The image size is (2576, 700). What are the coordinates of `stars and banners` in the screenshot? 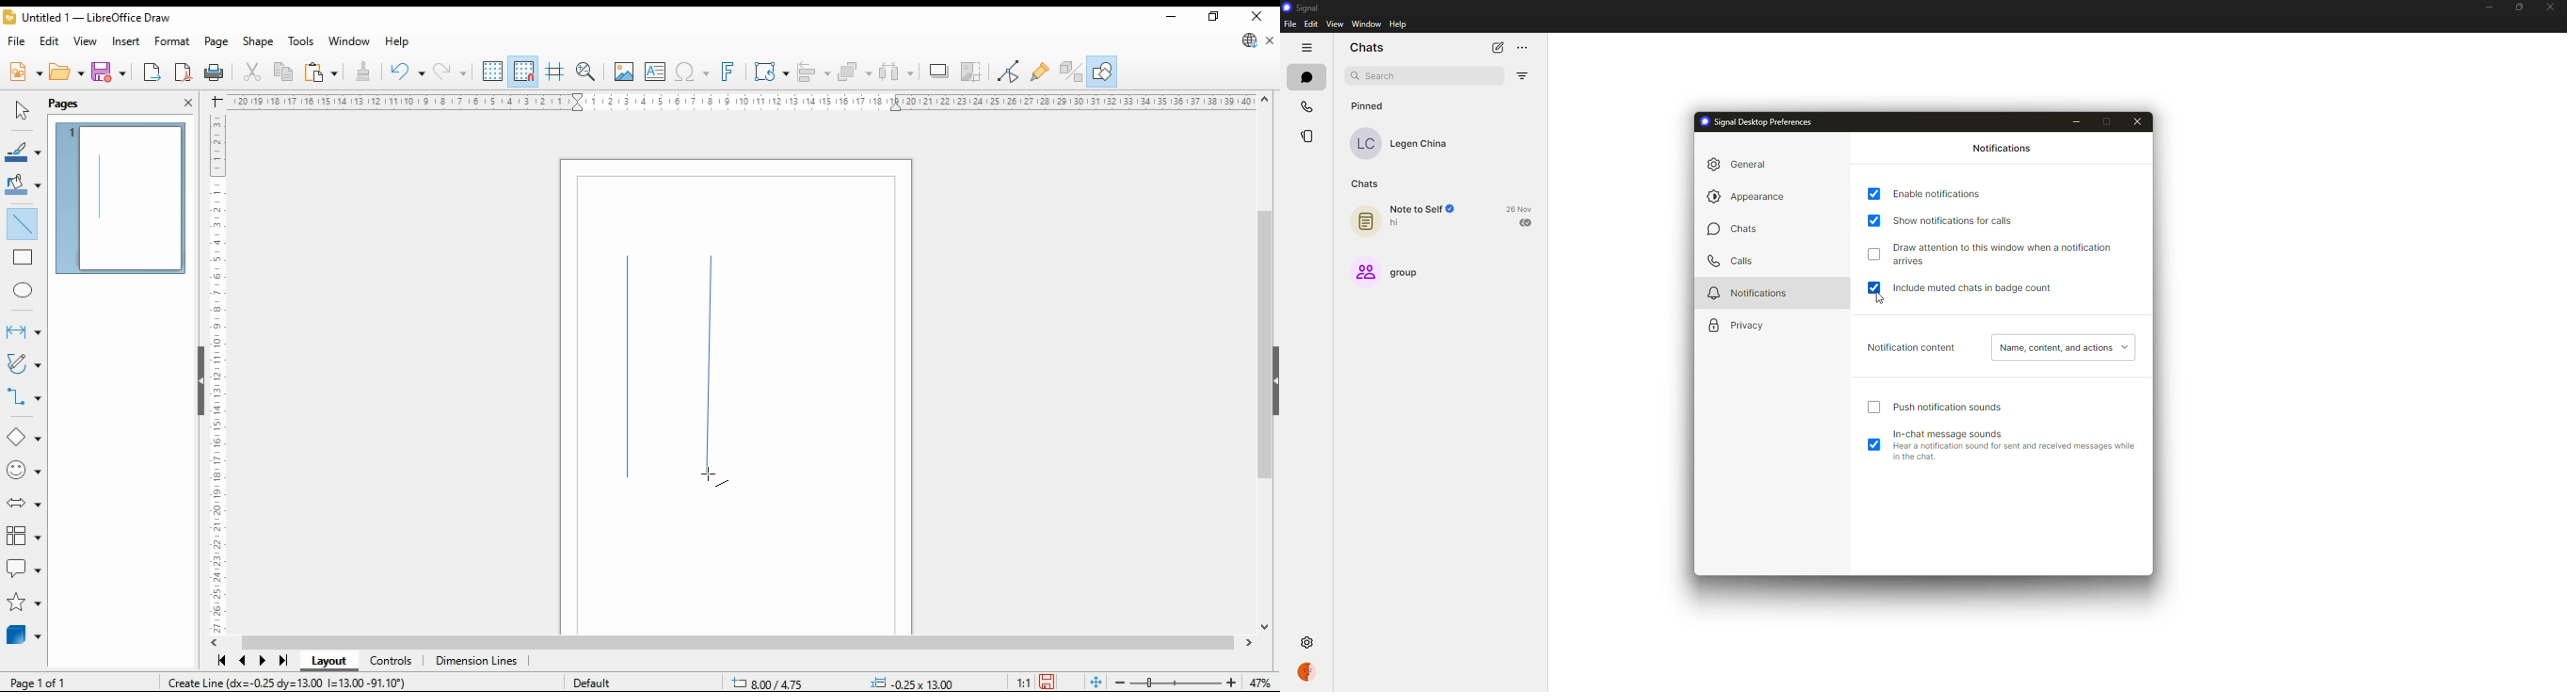 It's located at (23, 604).